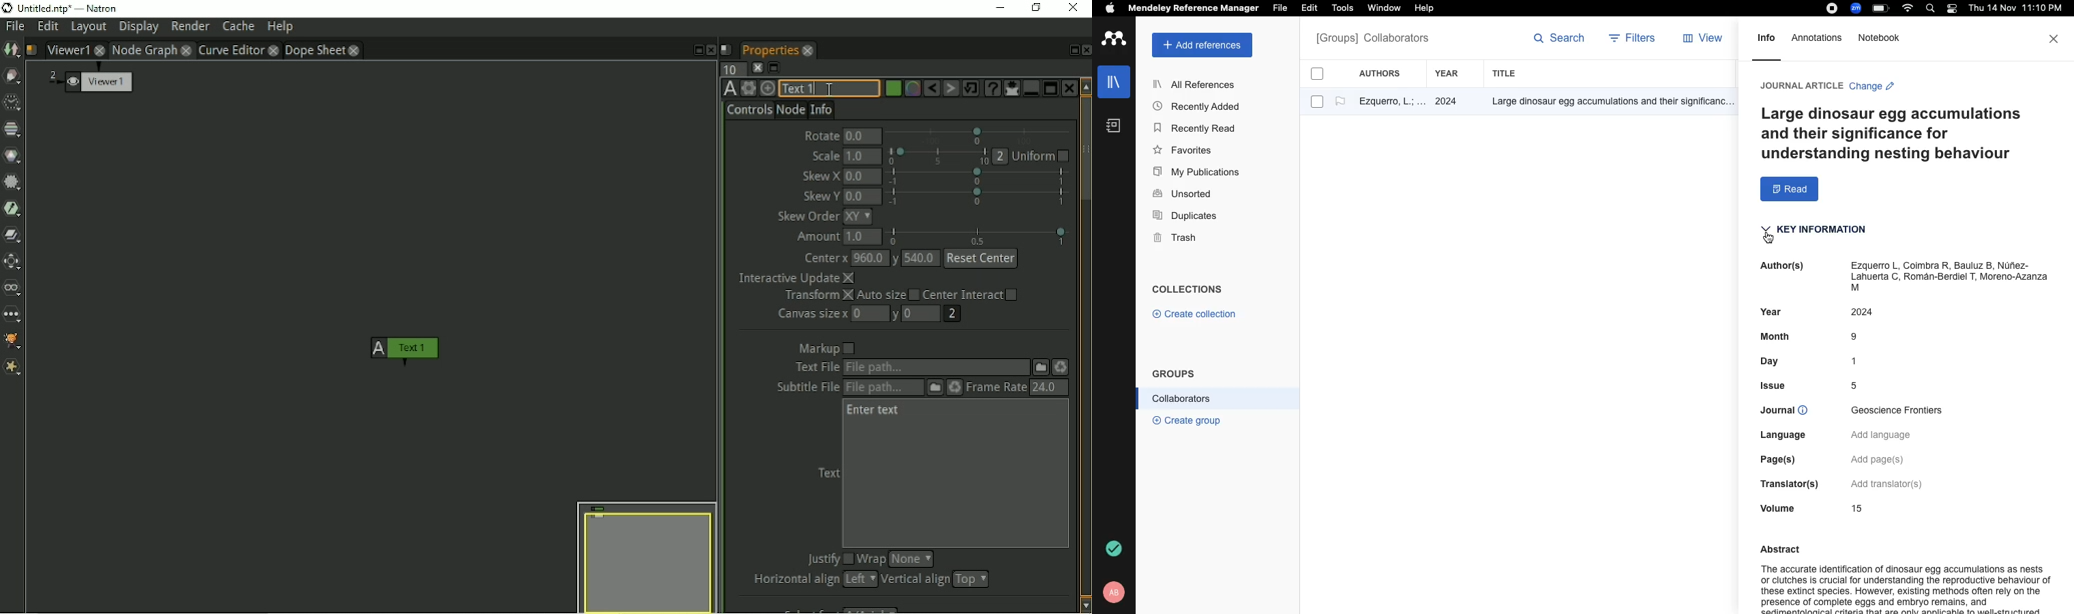 This screenshot has height=616, width=2100. Describe the element at coordinates (1200, 106) in the screenshot. I see `Recently Added` at that location.